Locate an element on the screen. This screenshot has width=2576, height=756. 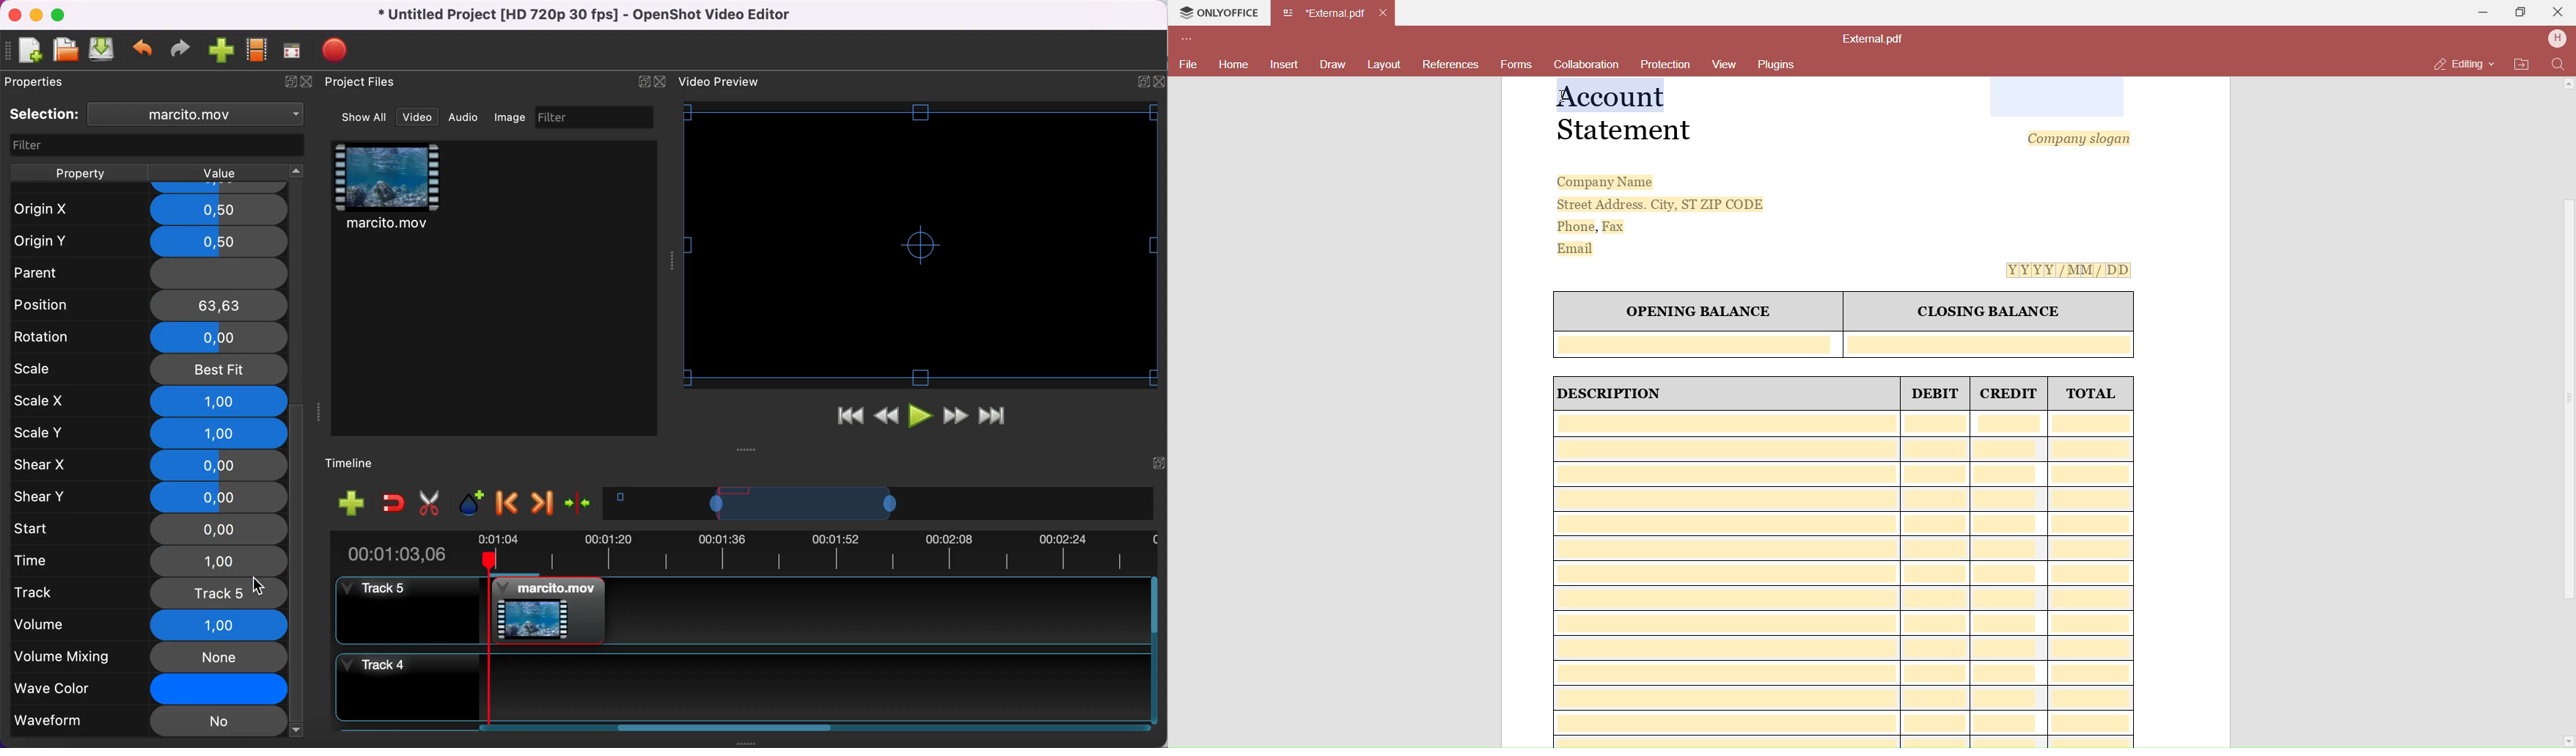
Plugins is located at coordinates (1780, 63).